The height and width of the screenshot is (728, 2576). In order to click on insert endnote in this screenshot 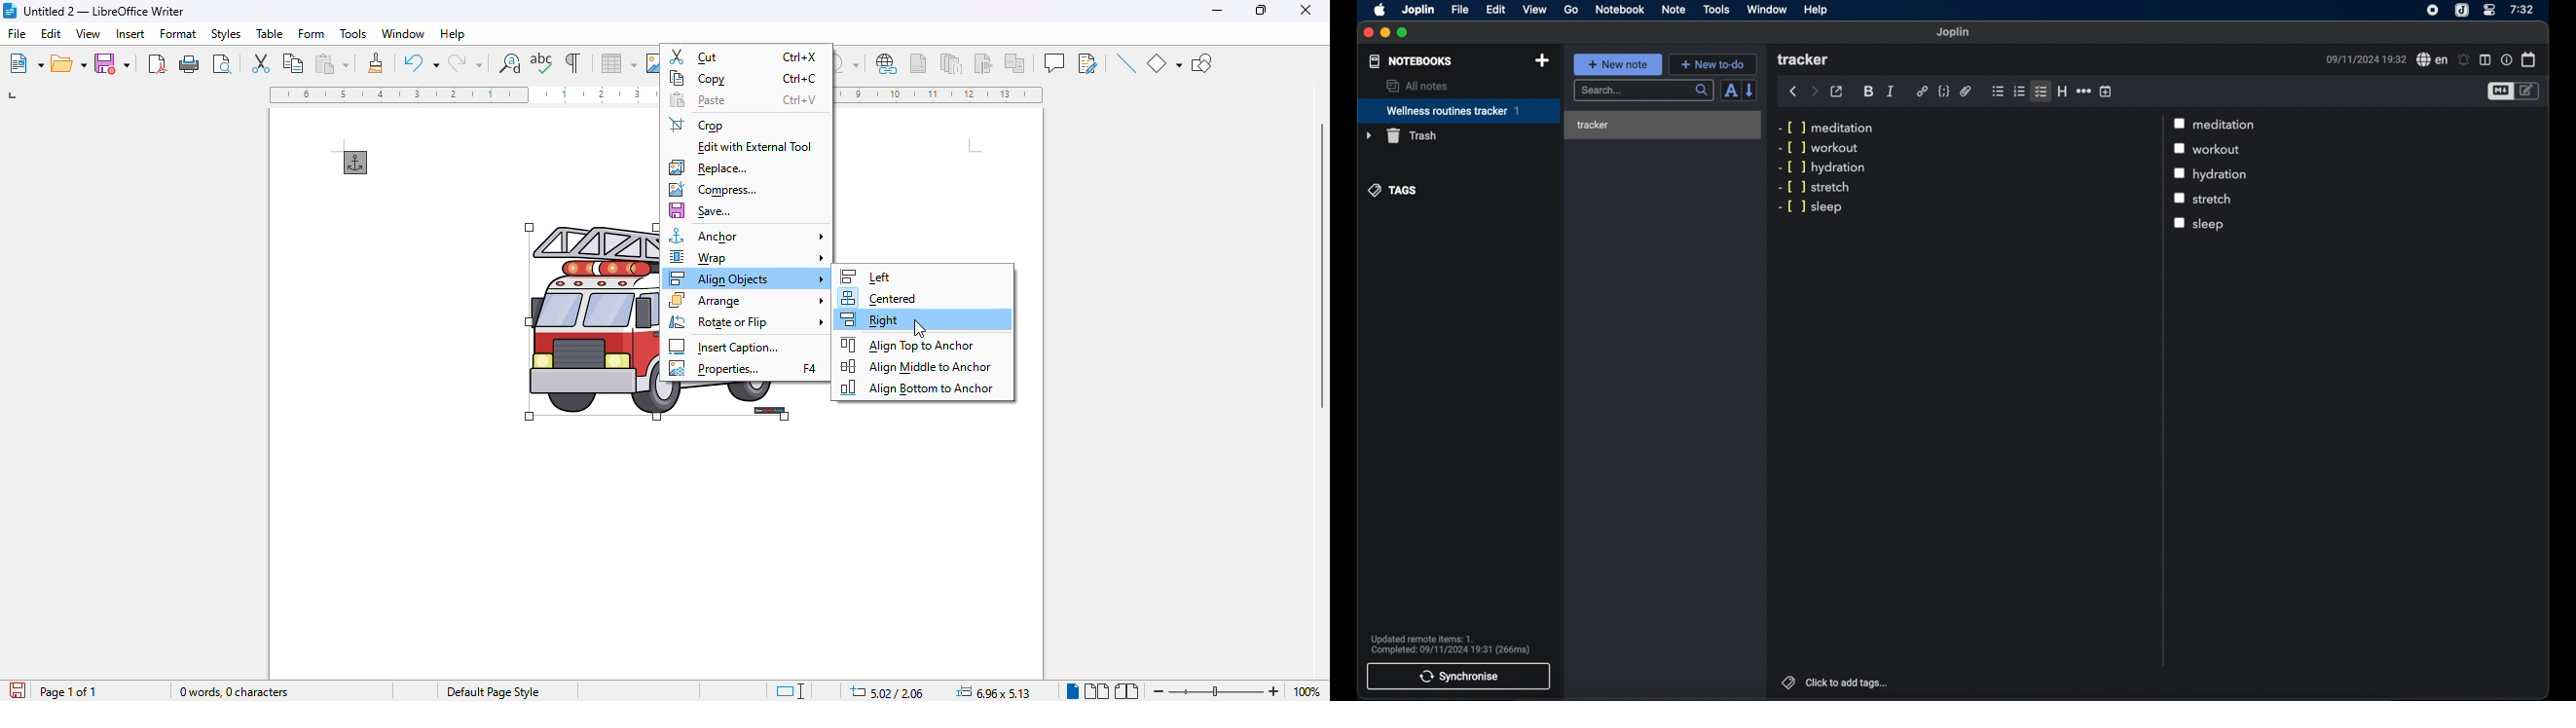, I will do `click(952, 62)`.